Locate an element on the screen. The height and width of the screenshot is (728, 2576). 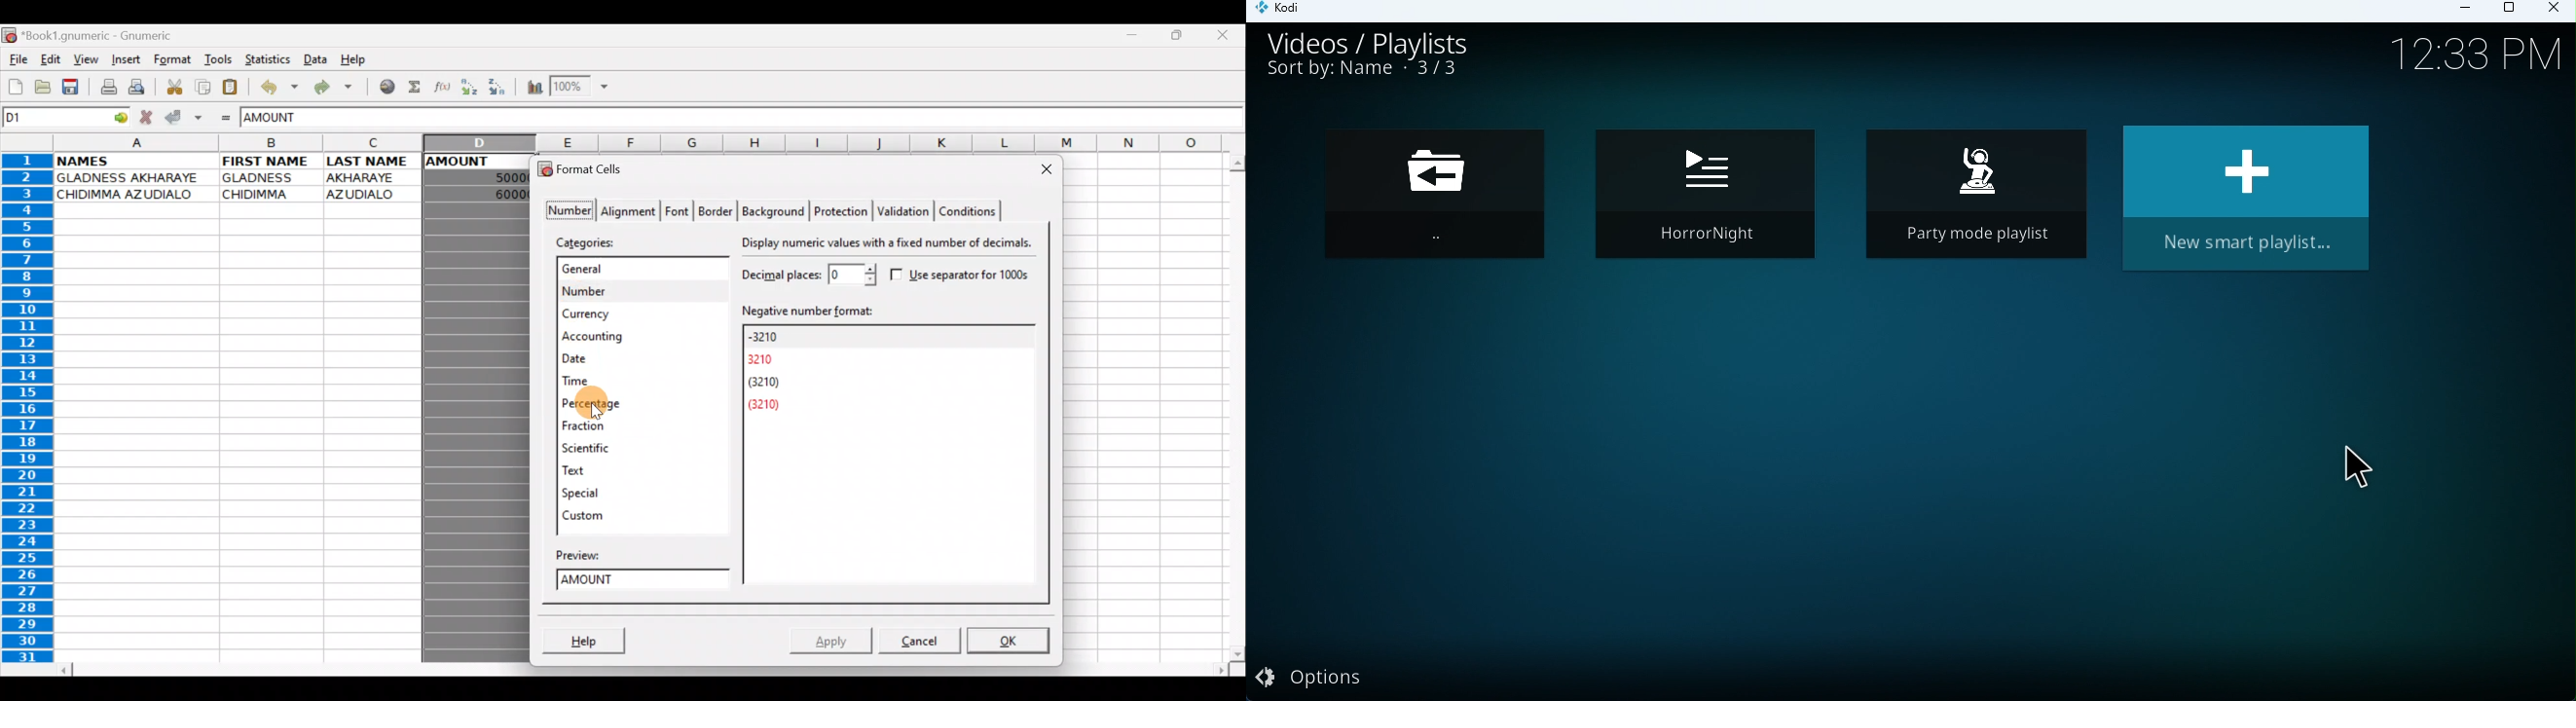
Help is located at coordinates (358, 60).